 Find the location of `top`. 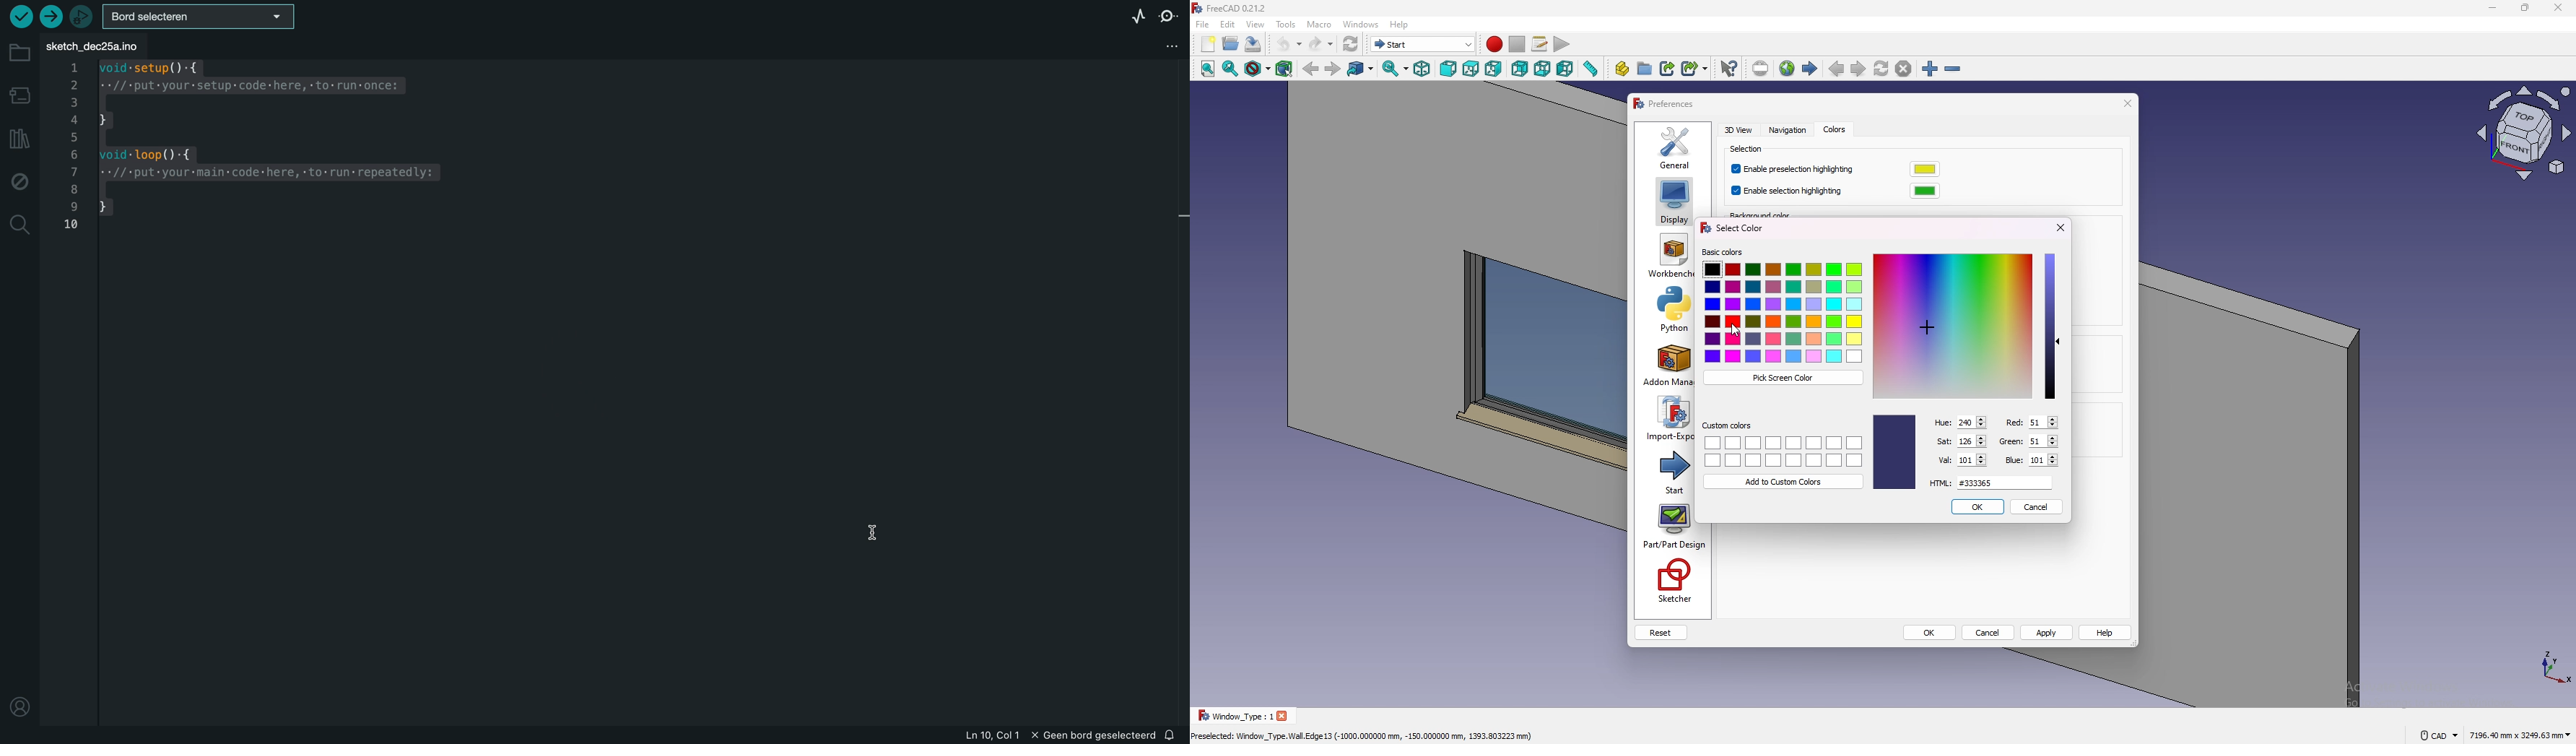

top is located at coordinates (1471, 69).